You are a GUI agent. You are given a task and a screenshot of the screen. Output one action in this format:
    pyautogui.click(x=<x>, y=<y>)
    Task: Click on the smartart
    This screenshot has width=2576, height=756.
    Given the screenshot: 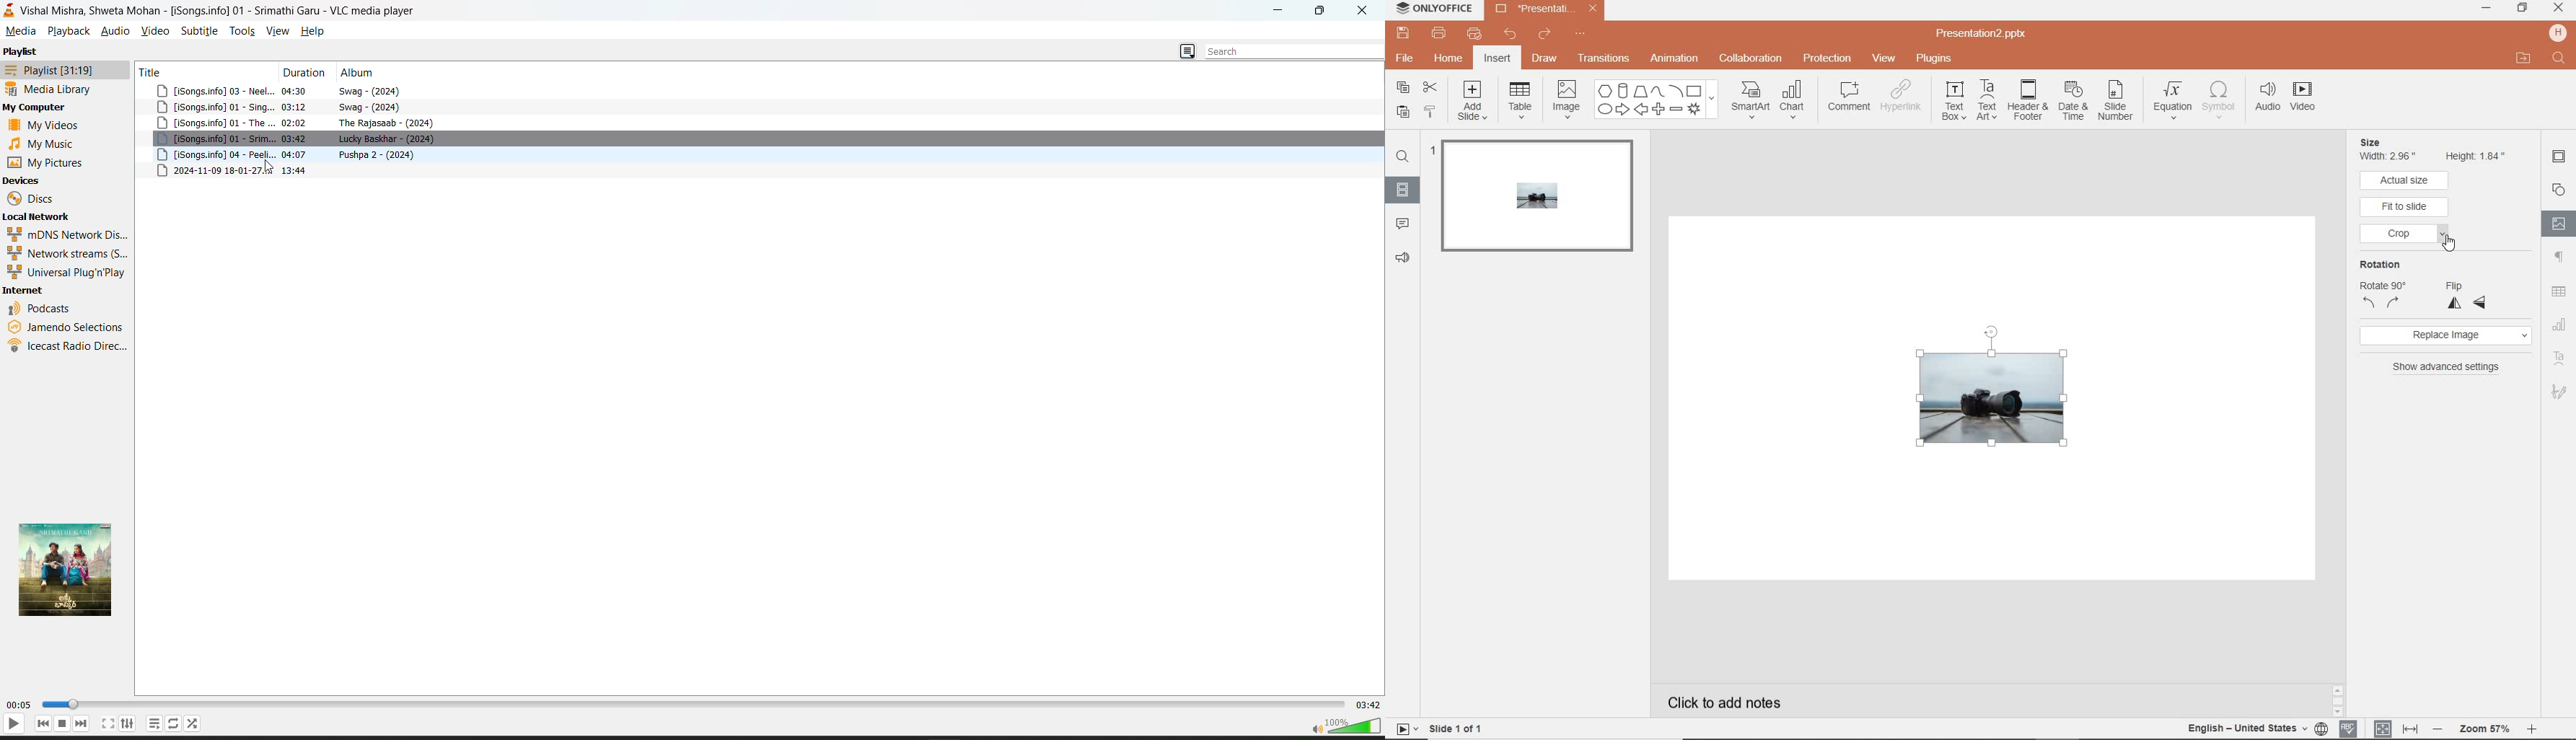 What is the action you would take?
    pyautogui.click(x=1749, y=101)
    